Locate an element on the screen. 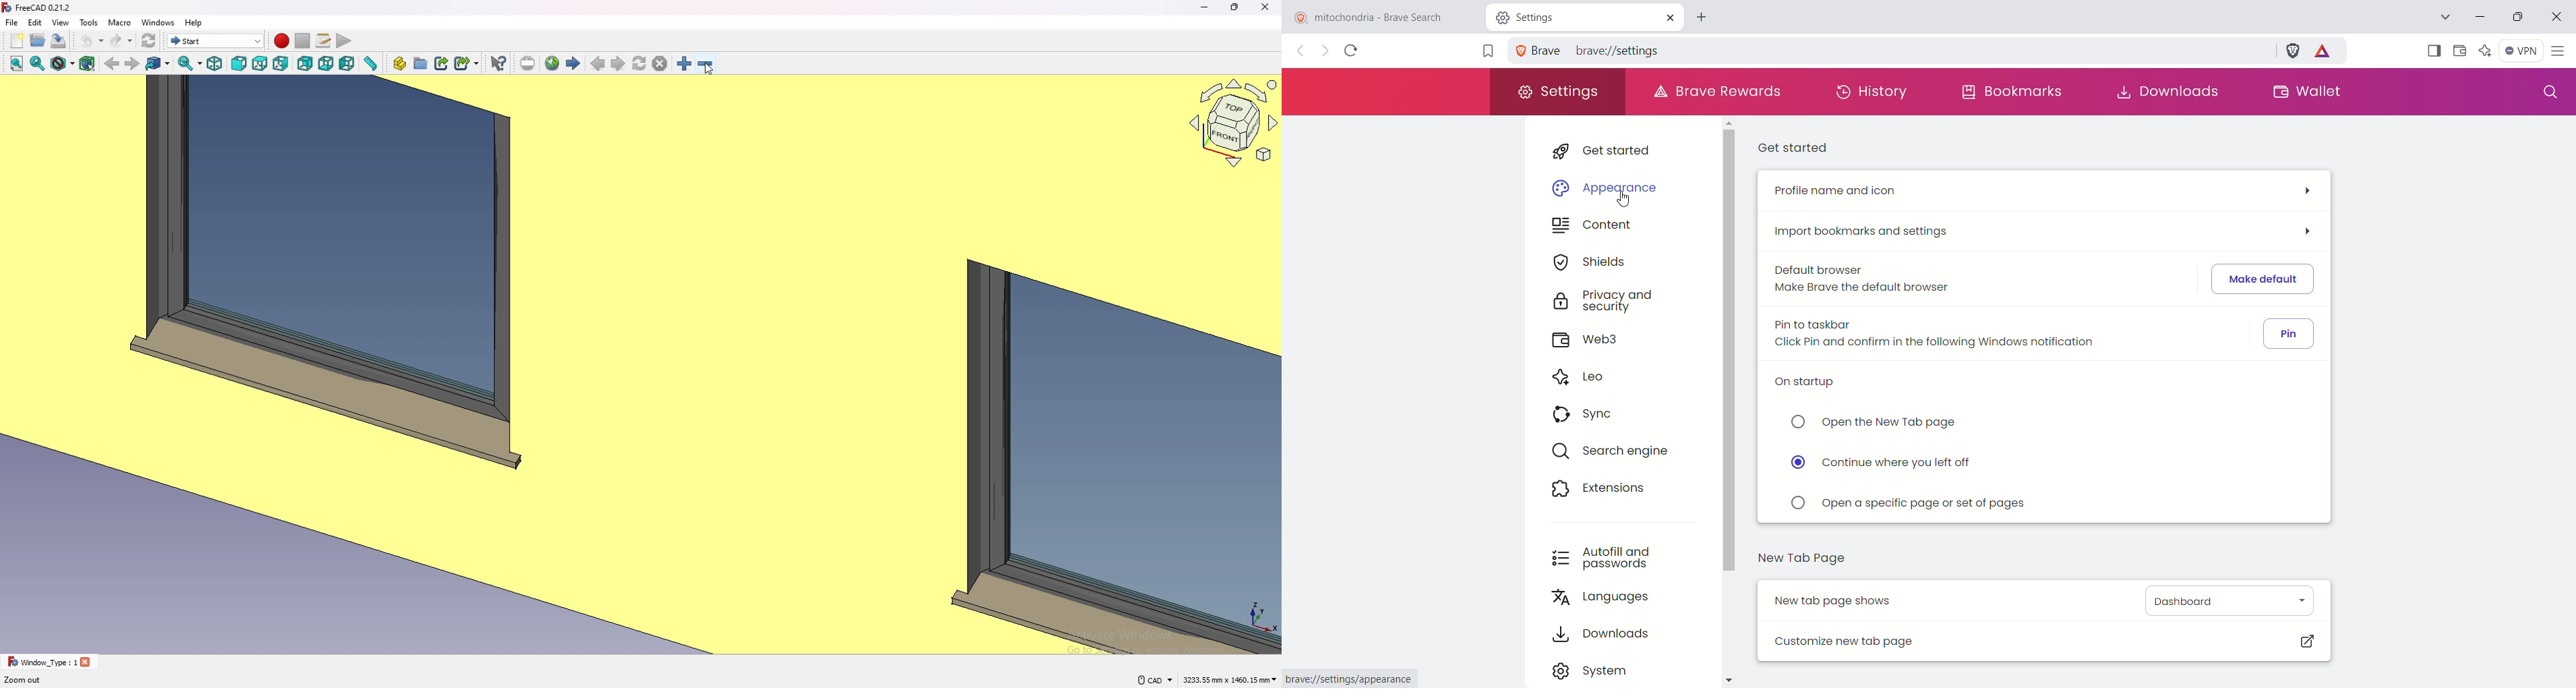 Image resolution: width=2576 pixels, height=700 pixels. refresh is located at coordinates (149, 41).